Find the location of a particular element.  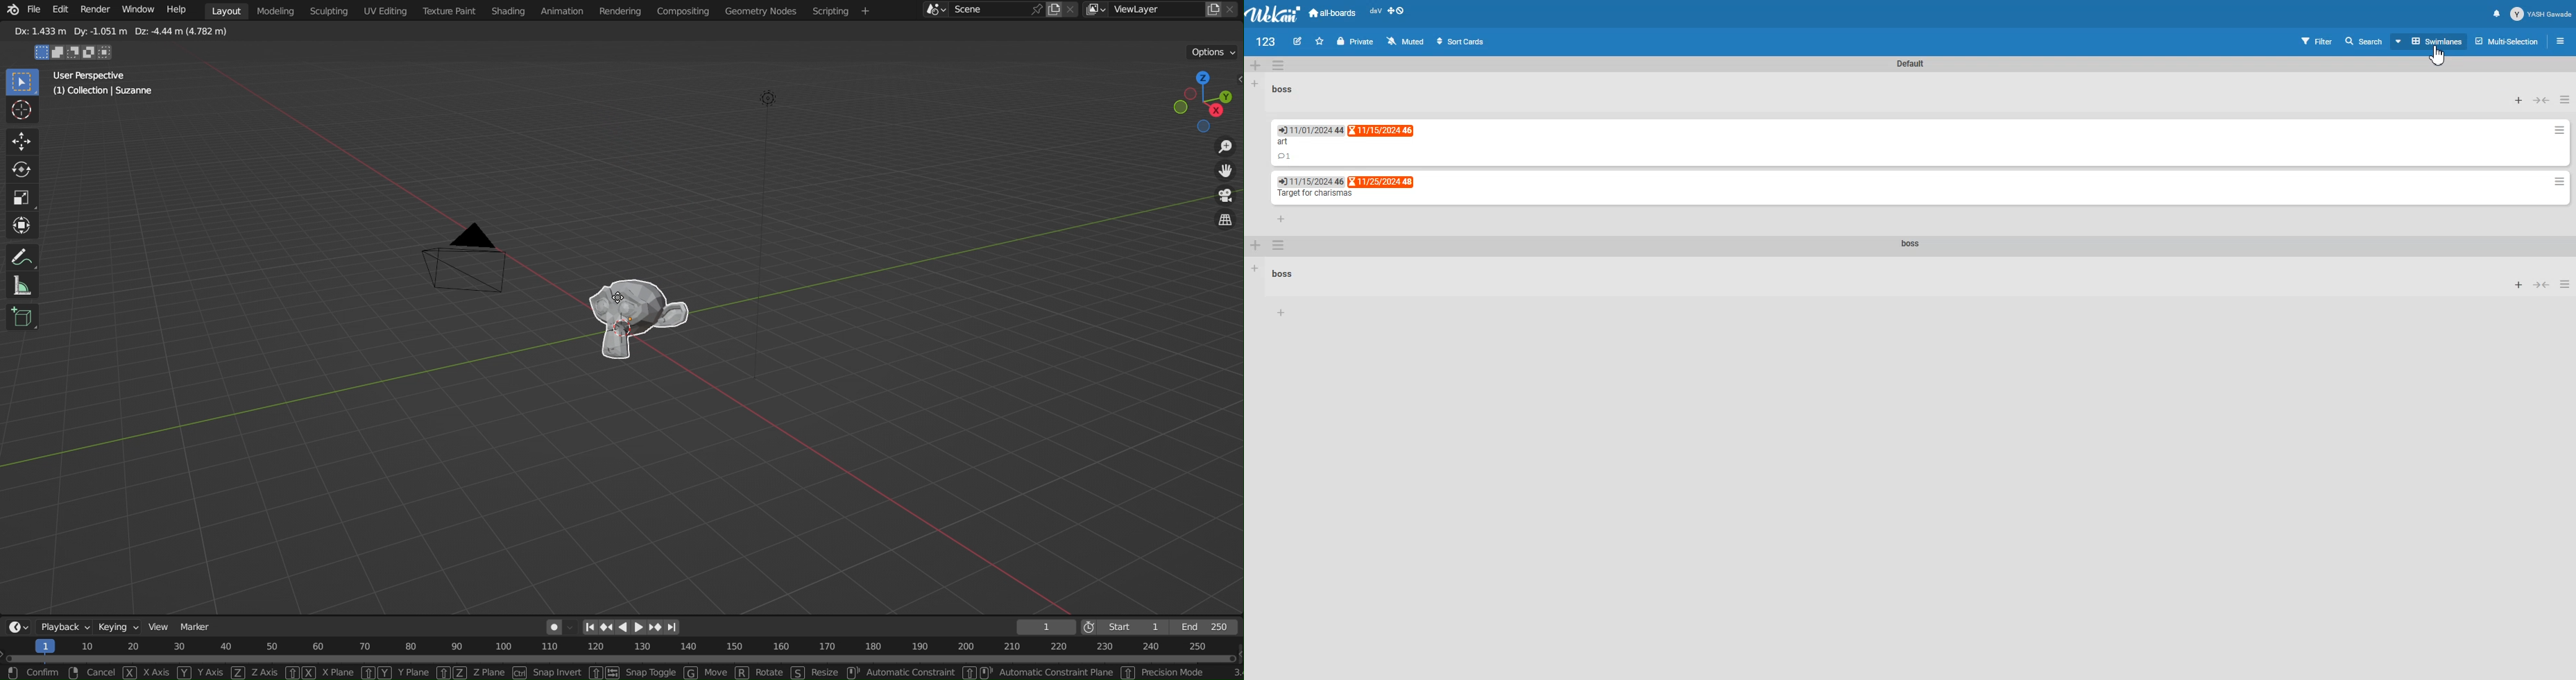

Text is located at coordinates (1284, 87).